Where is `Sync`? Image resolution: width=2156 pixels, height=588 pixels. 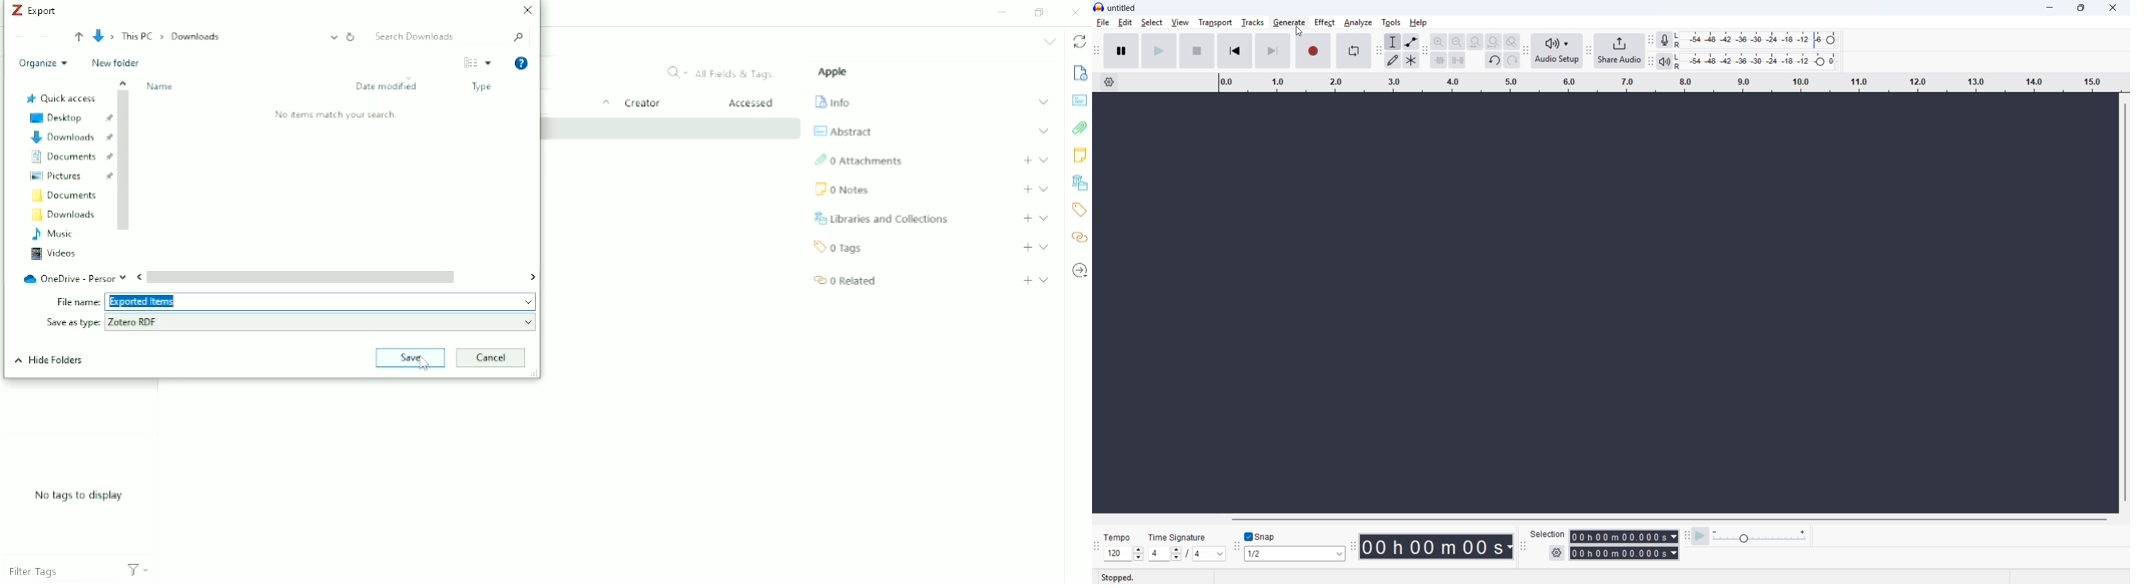
Sync is located at coordinates (1078, 42).